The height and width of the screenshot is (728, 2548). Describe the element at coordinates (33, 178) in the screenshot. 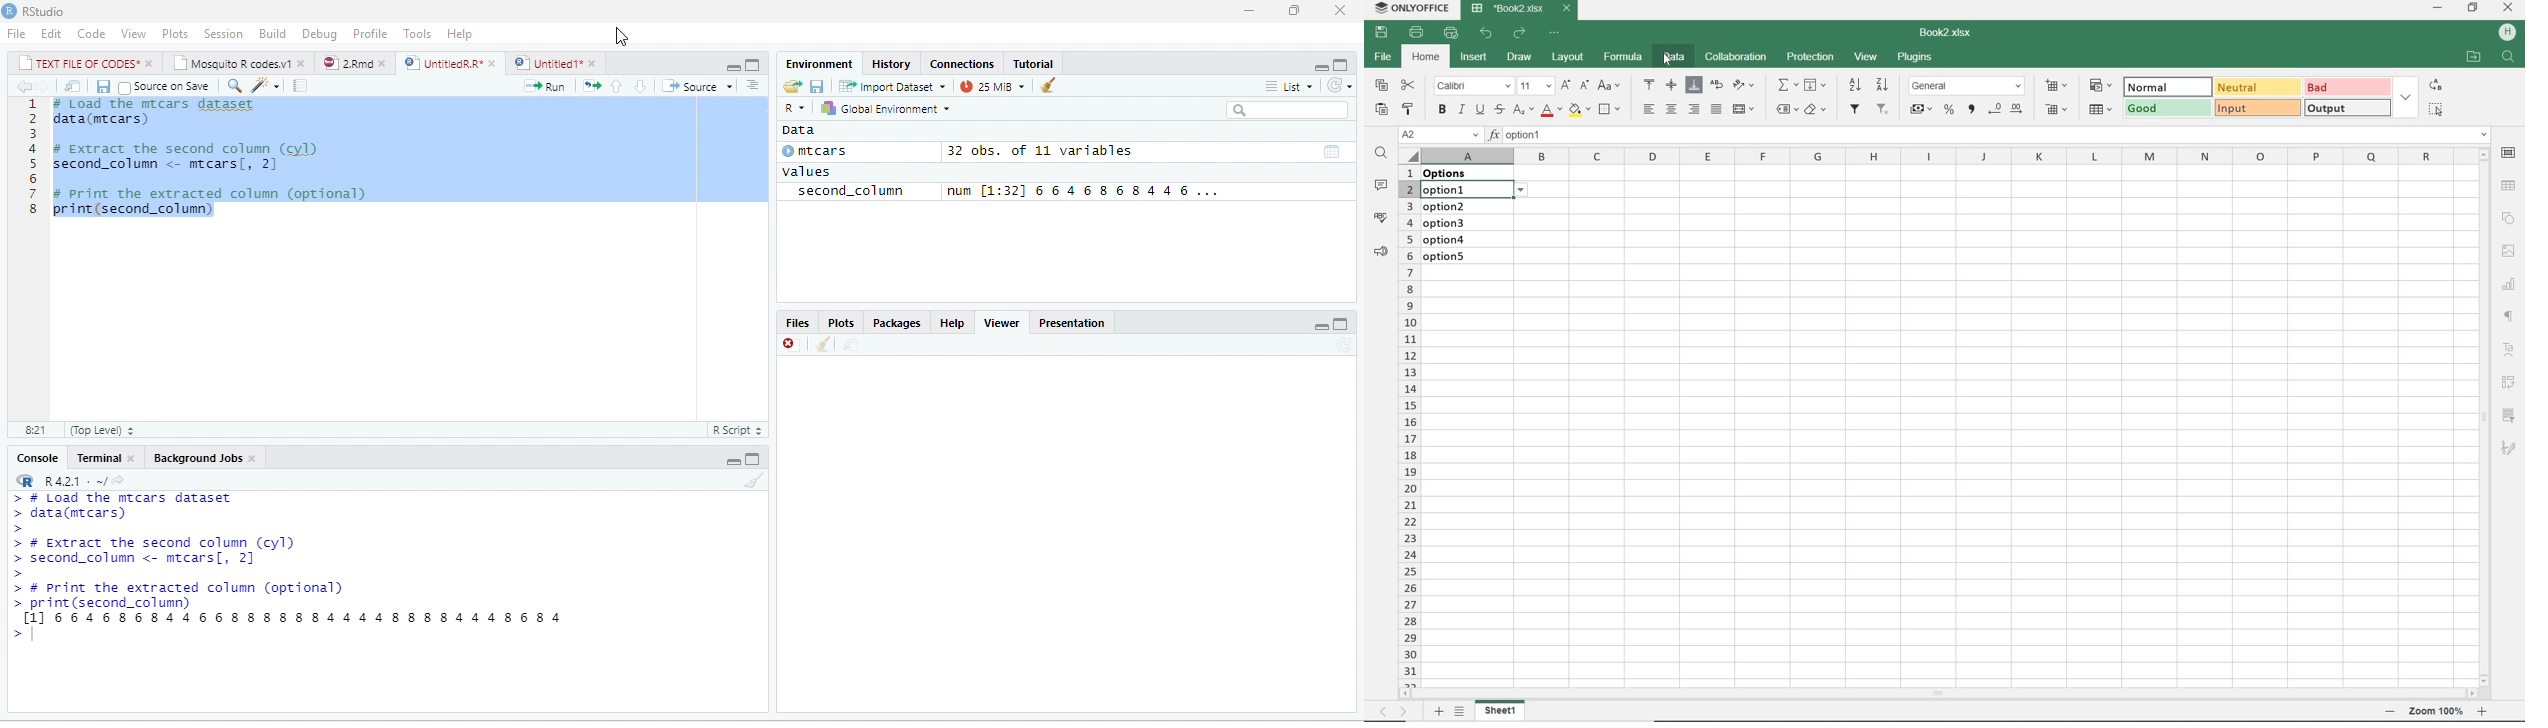

I see `6` at that location.